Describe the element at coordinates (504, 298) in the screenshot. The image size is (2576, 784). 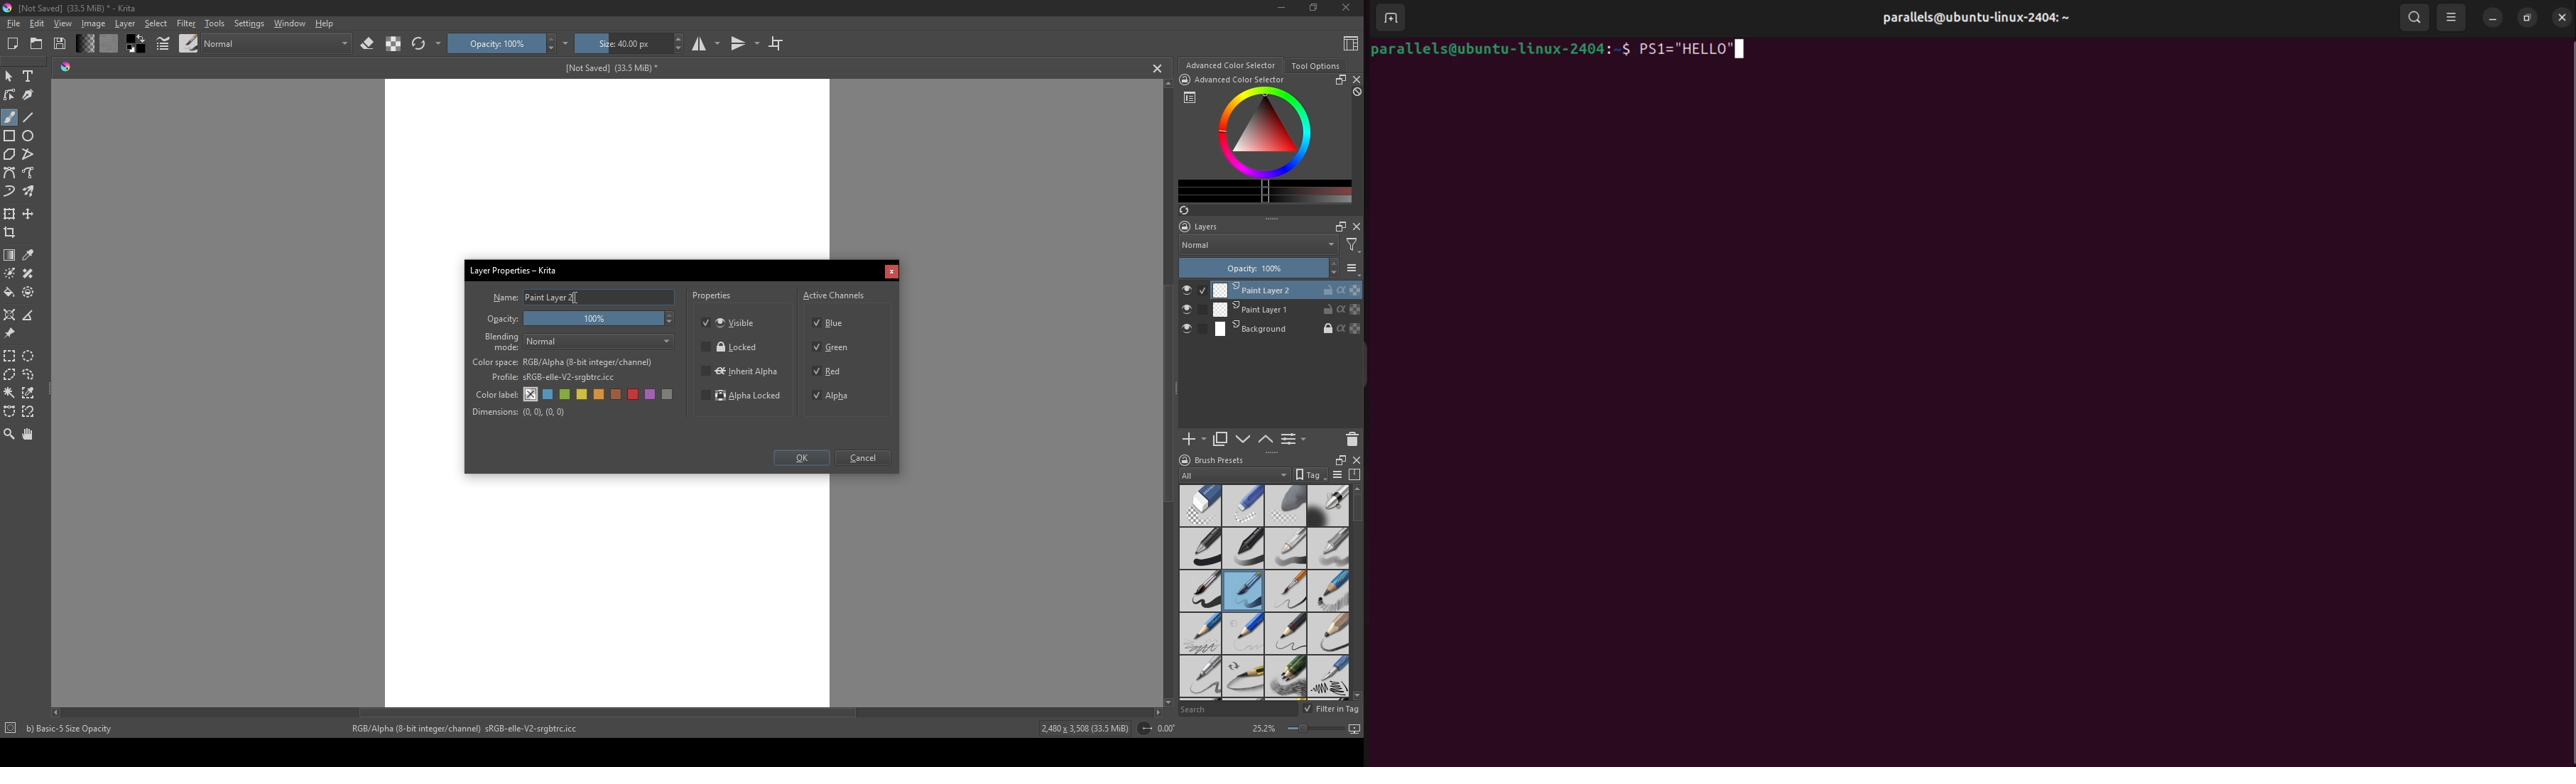
I see `Name:` at that location.